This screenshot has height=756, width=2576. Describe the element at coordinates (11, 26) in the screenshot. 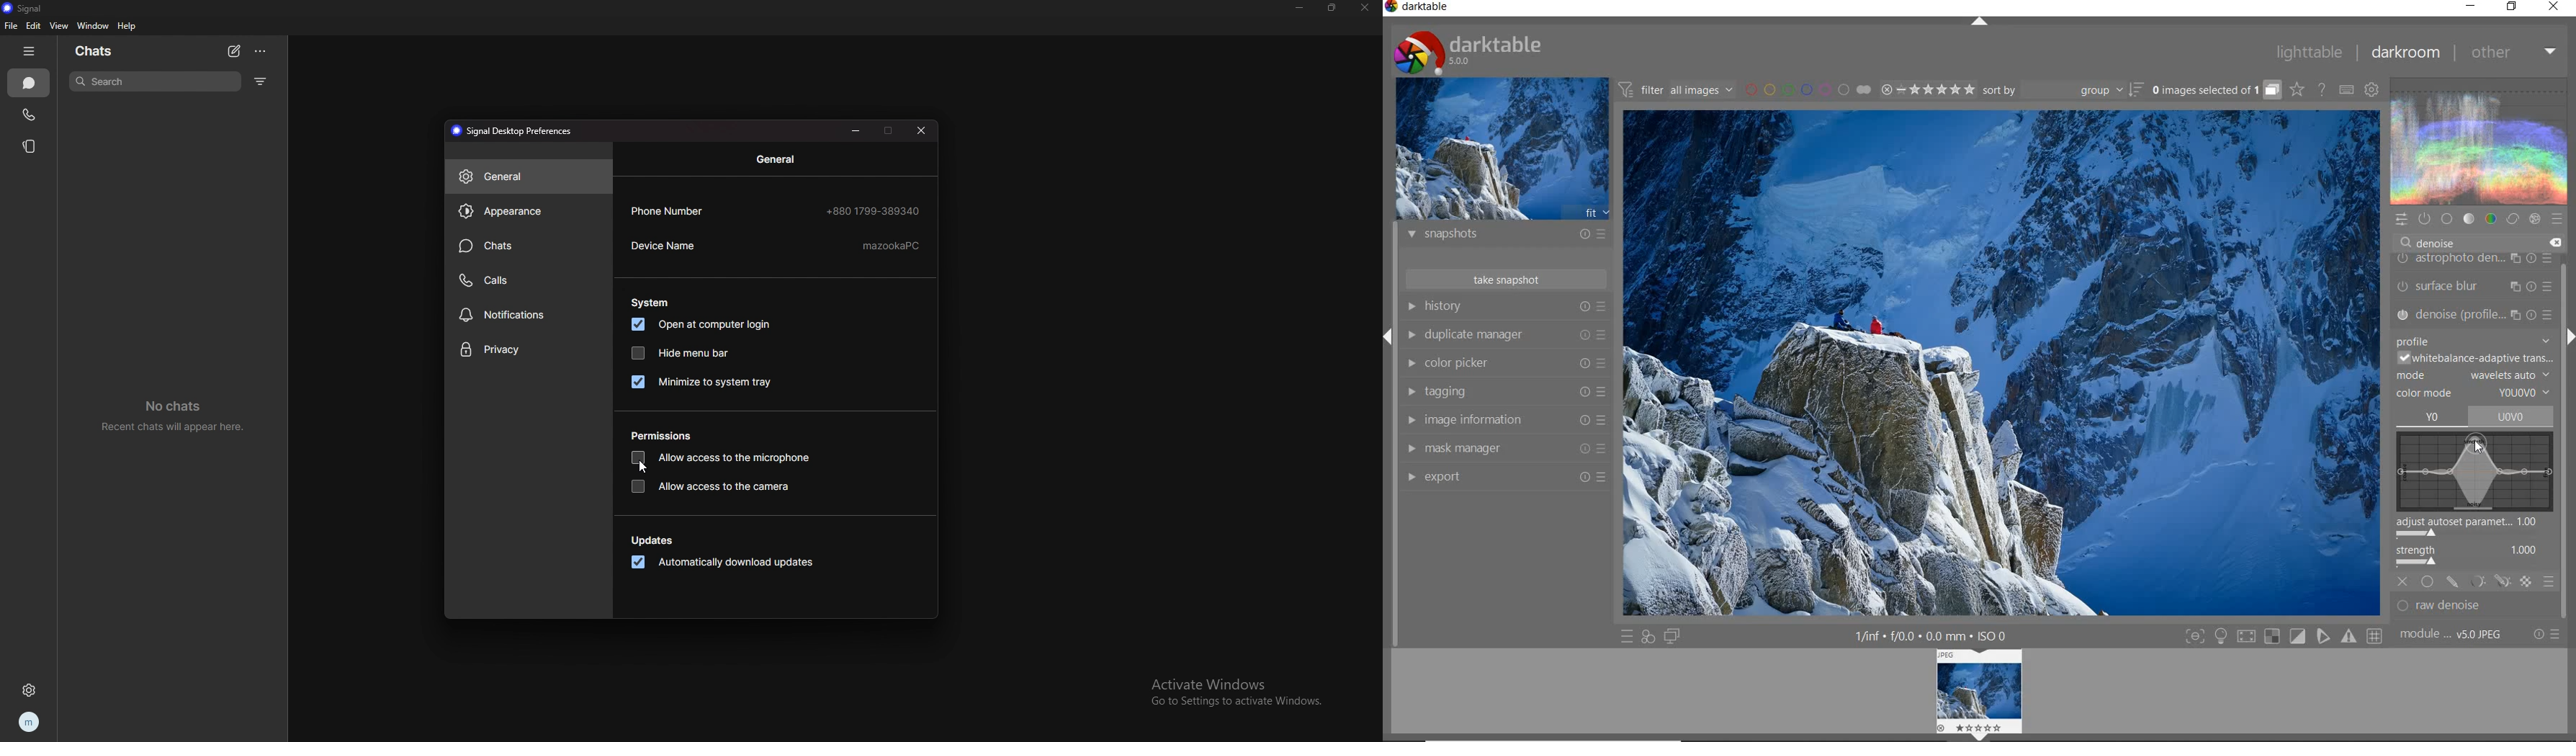

I see `file` at that location.